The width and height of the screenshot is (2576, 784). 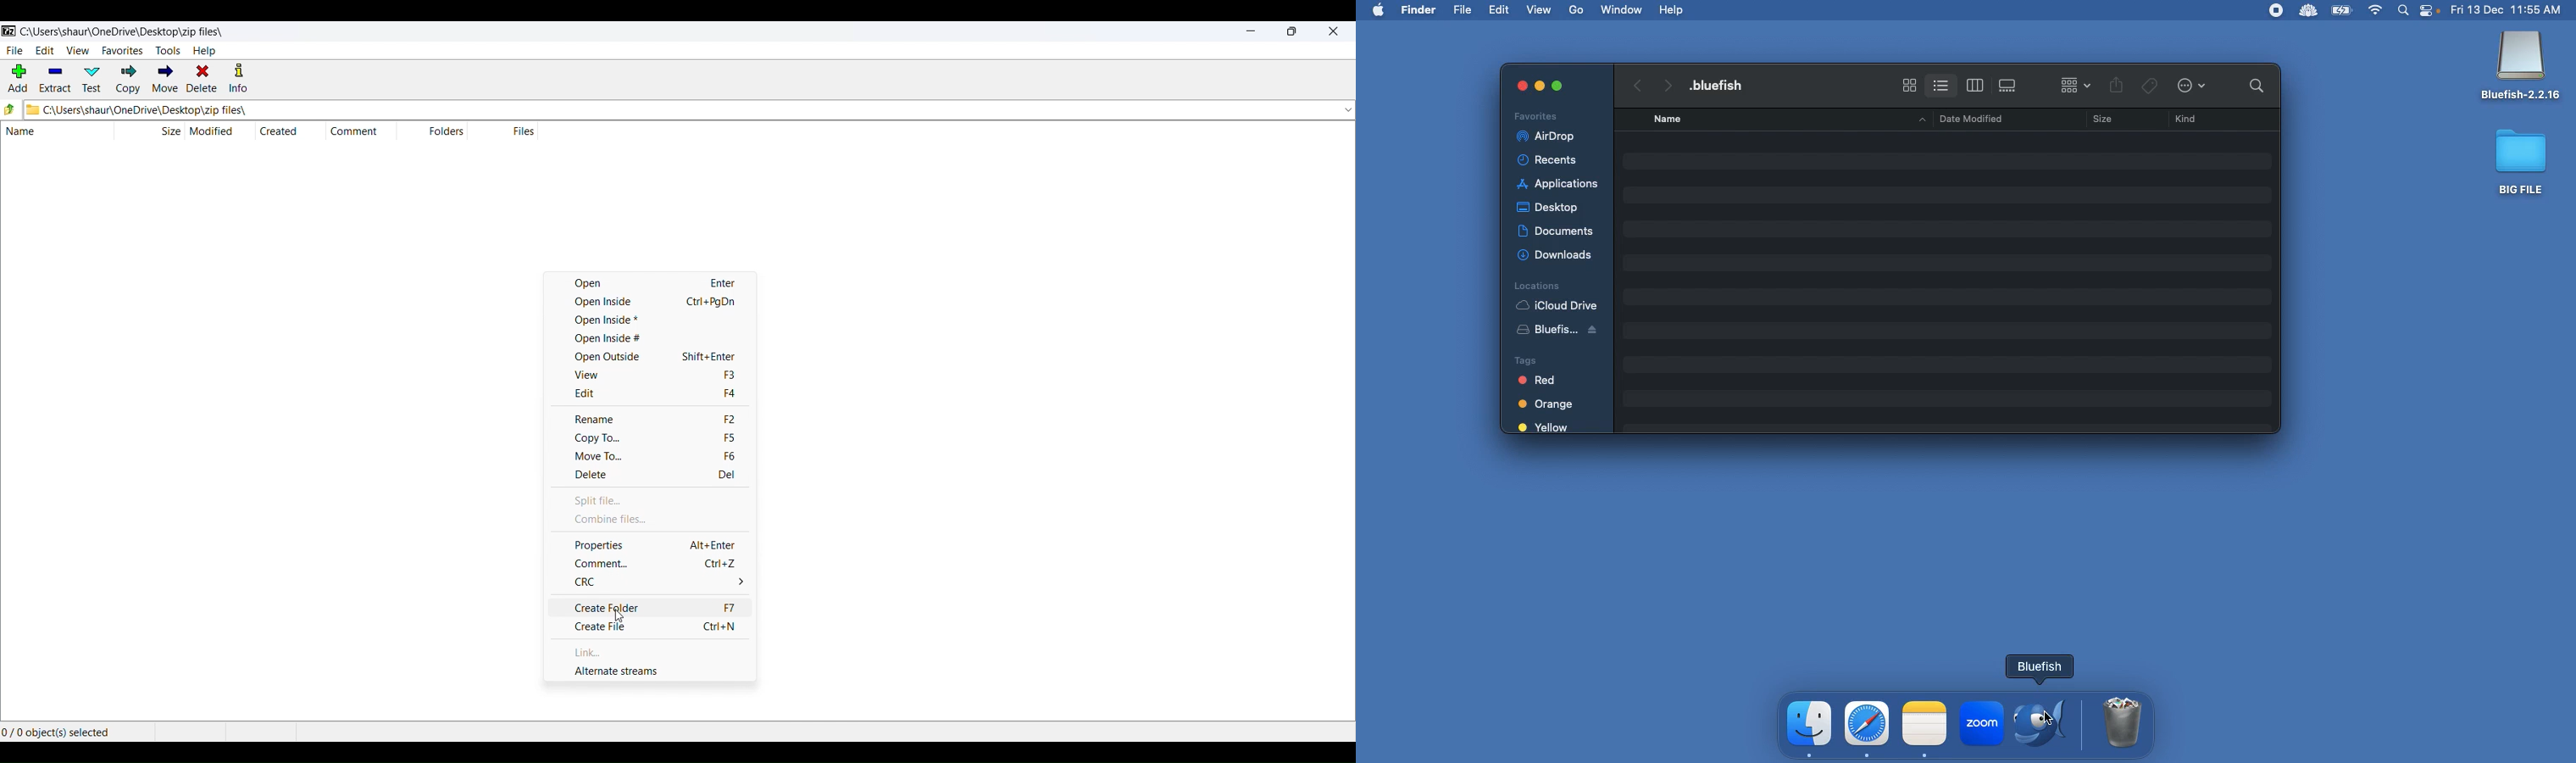 What do you see at coordinates (121, 49) in the screenshot?
I see `FAVORITES` at bounding box center [121, 49].